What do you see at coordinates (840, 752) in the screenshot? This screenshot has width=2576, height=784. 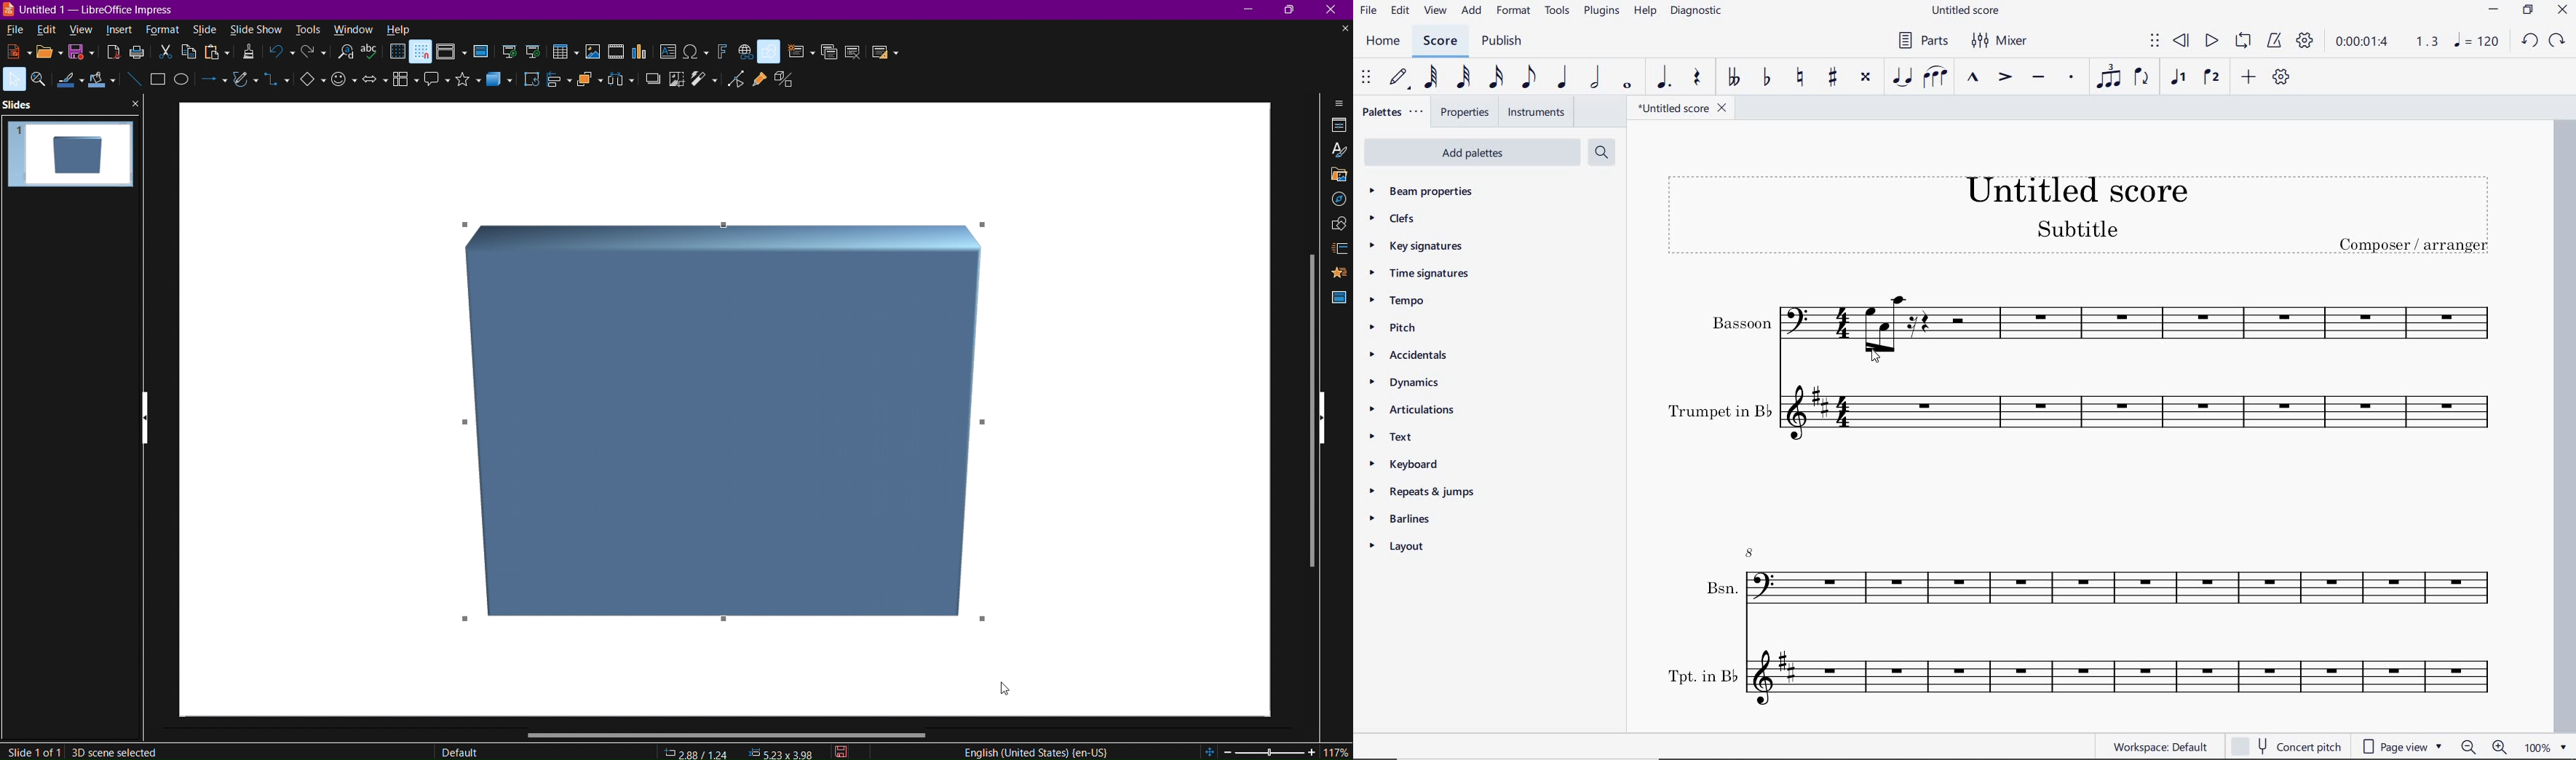 I see `click to save document` at bounding box center [840, 752].